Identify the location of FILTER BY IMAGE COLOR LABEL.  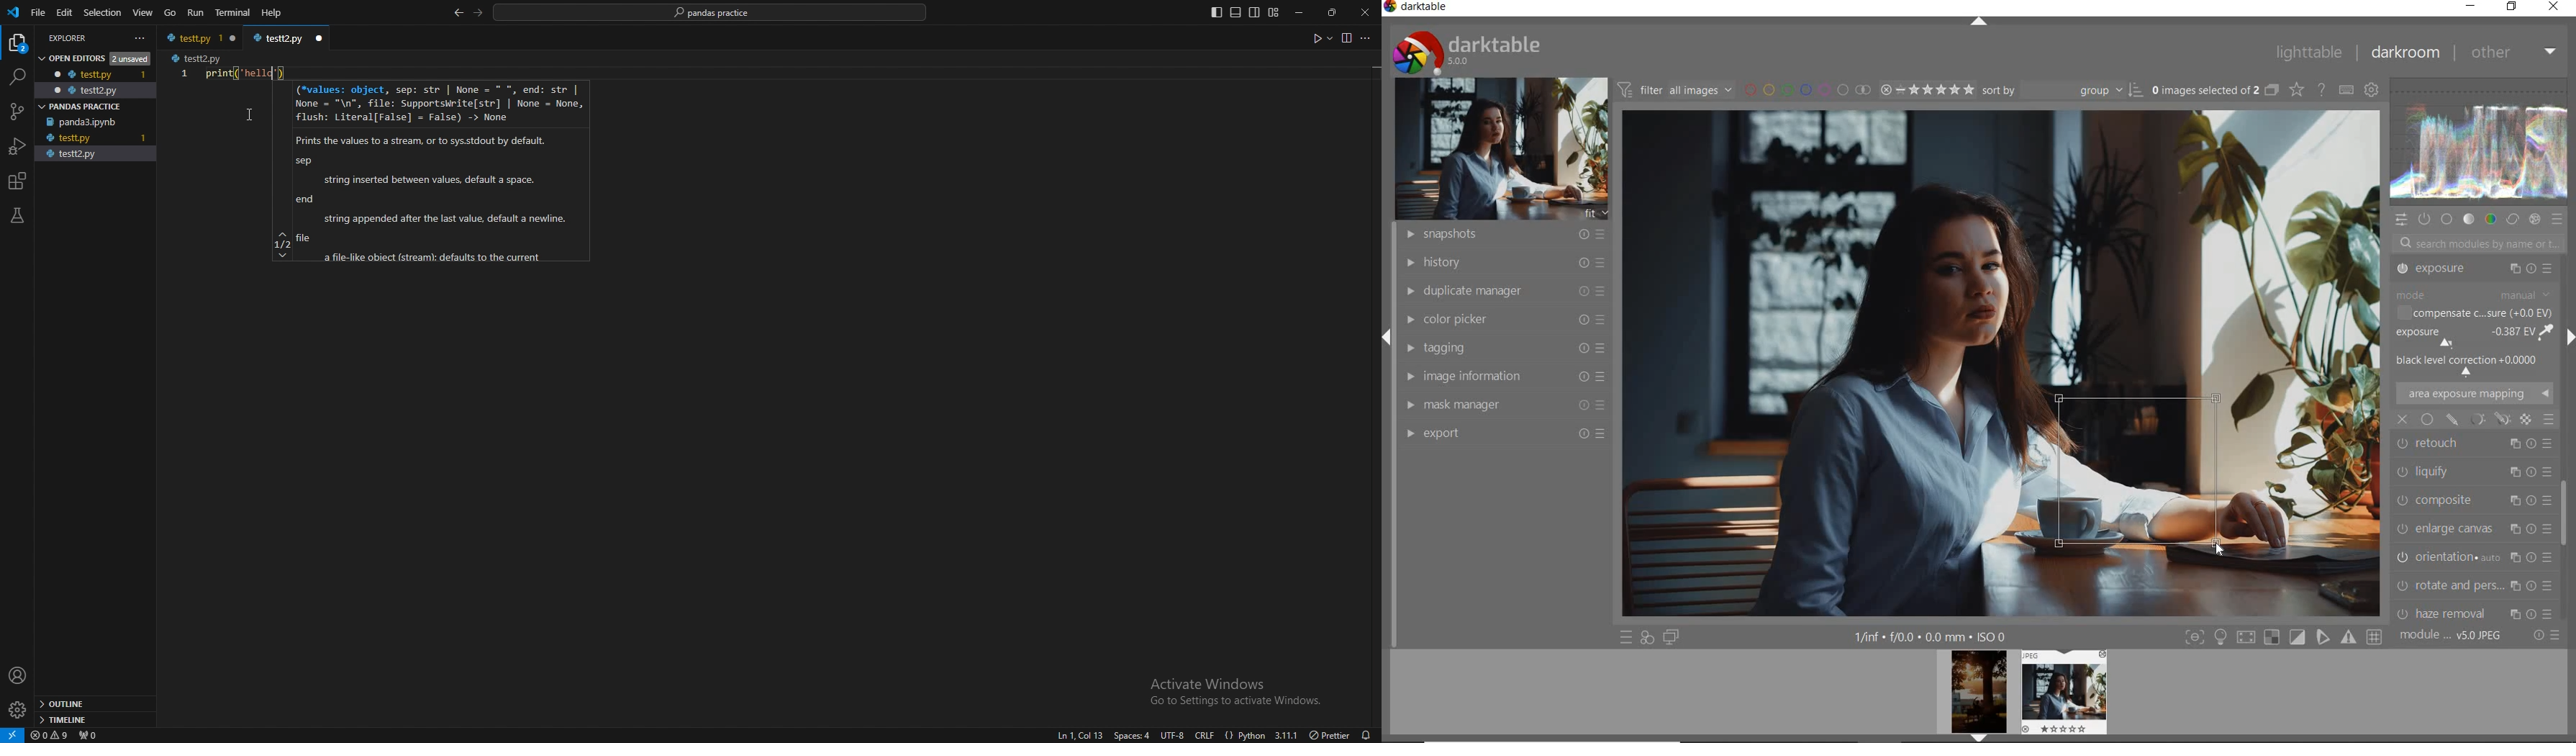
(1805, 90).